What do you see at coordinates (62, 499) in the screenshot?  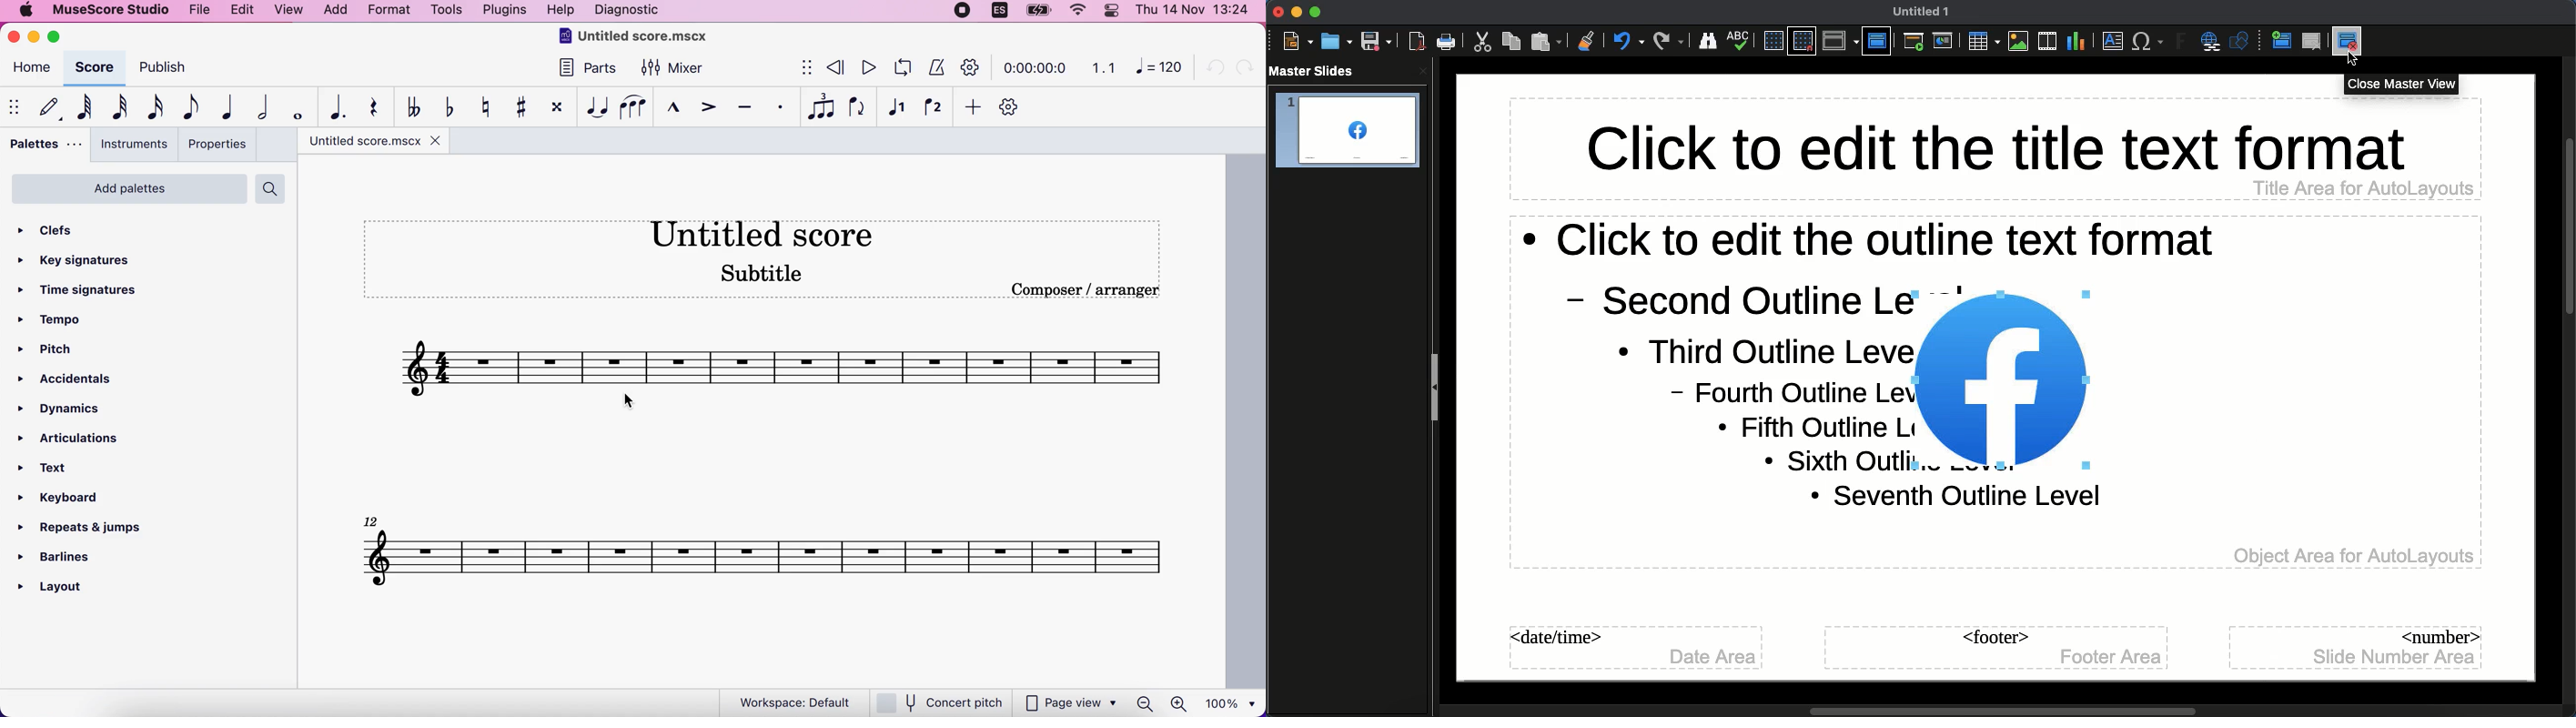 I see `keyboard` at bounding box center [62, 499].